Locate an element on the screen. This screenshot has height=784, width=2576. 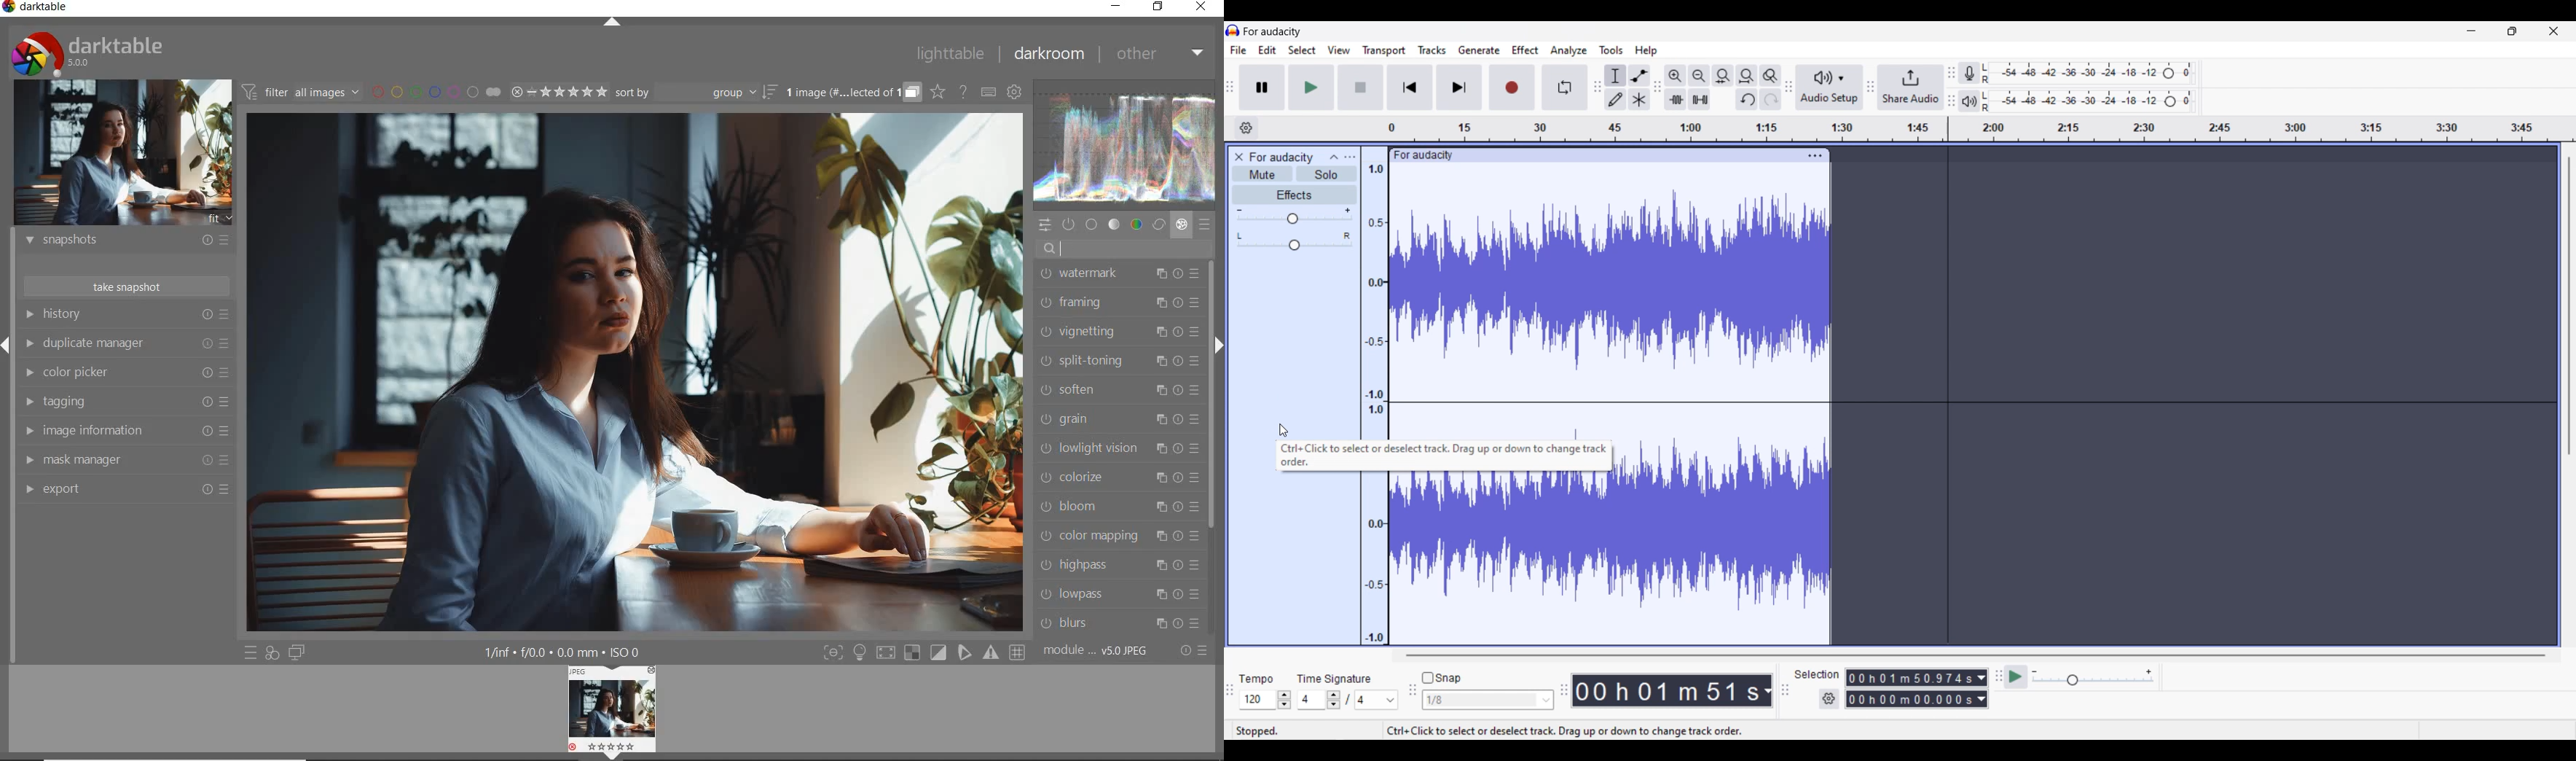
Pan slider is located at coordinates (1294, 242).